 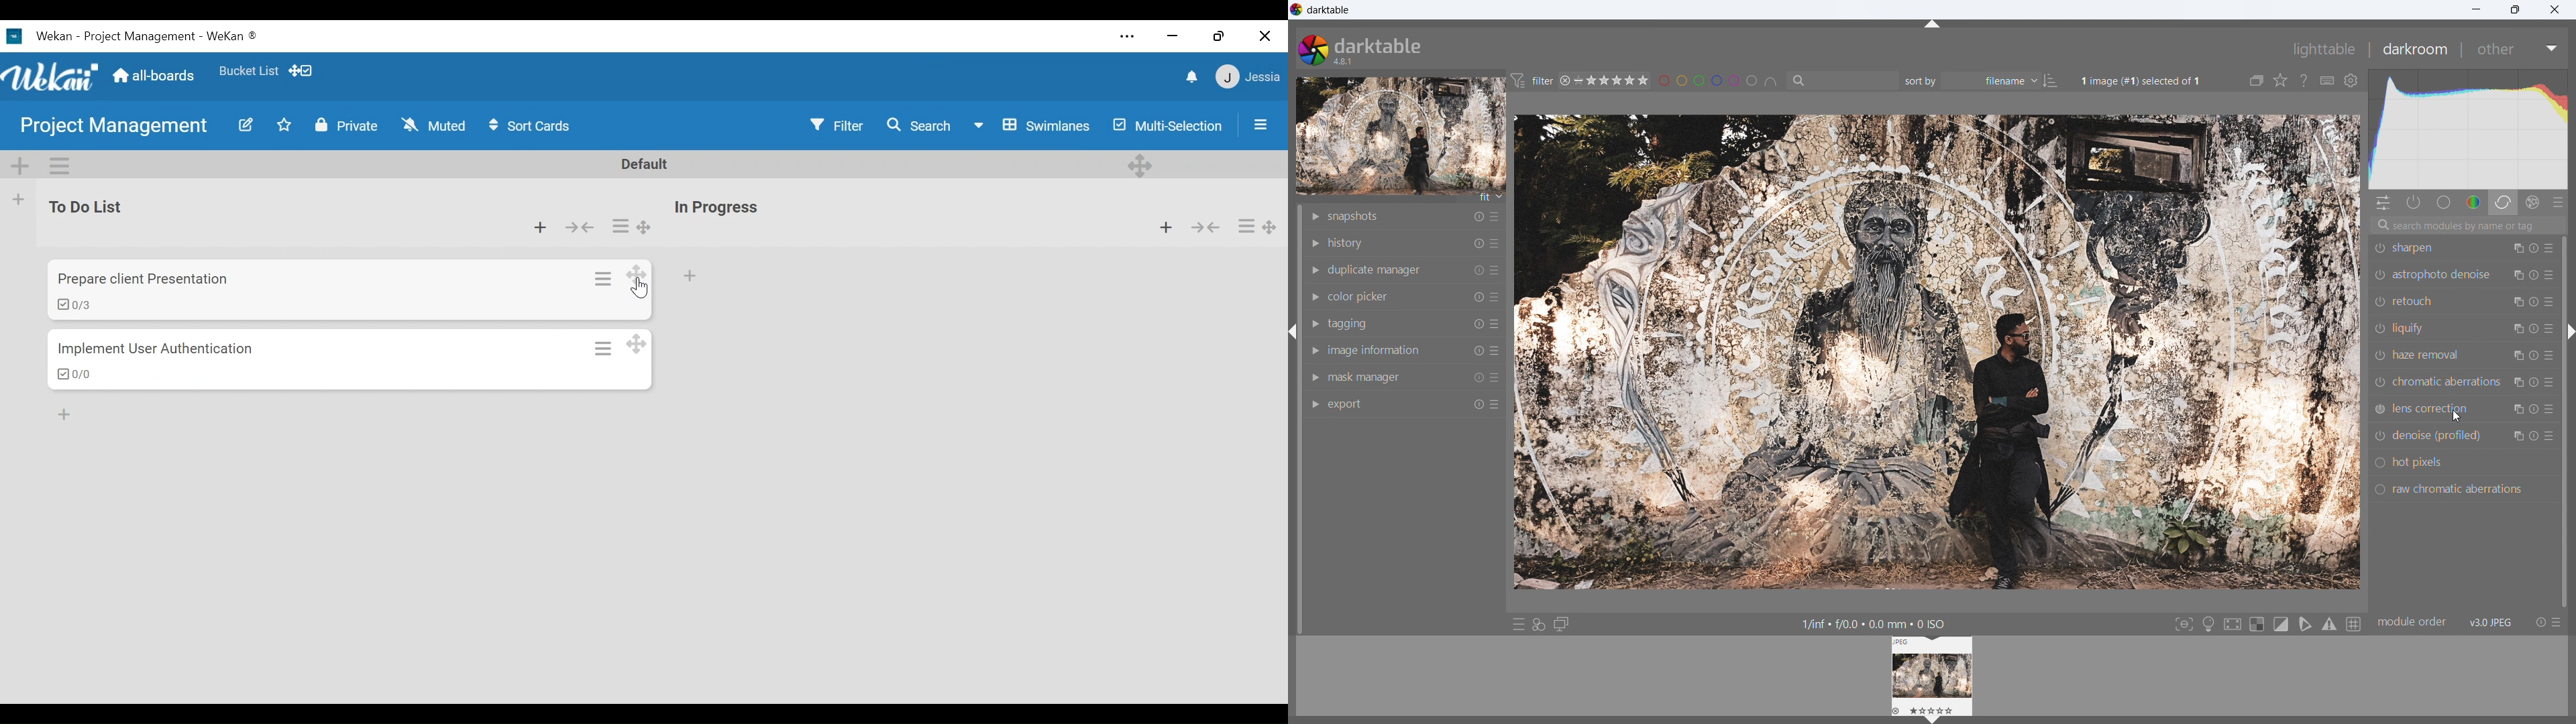 What do you see at coordinates (1350, 324) in the screenshot?
I see `tagging` at bounding box center [1350, 324].